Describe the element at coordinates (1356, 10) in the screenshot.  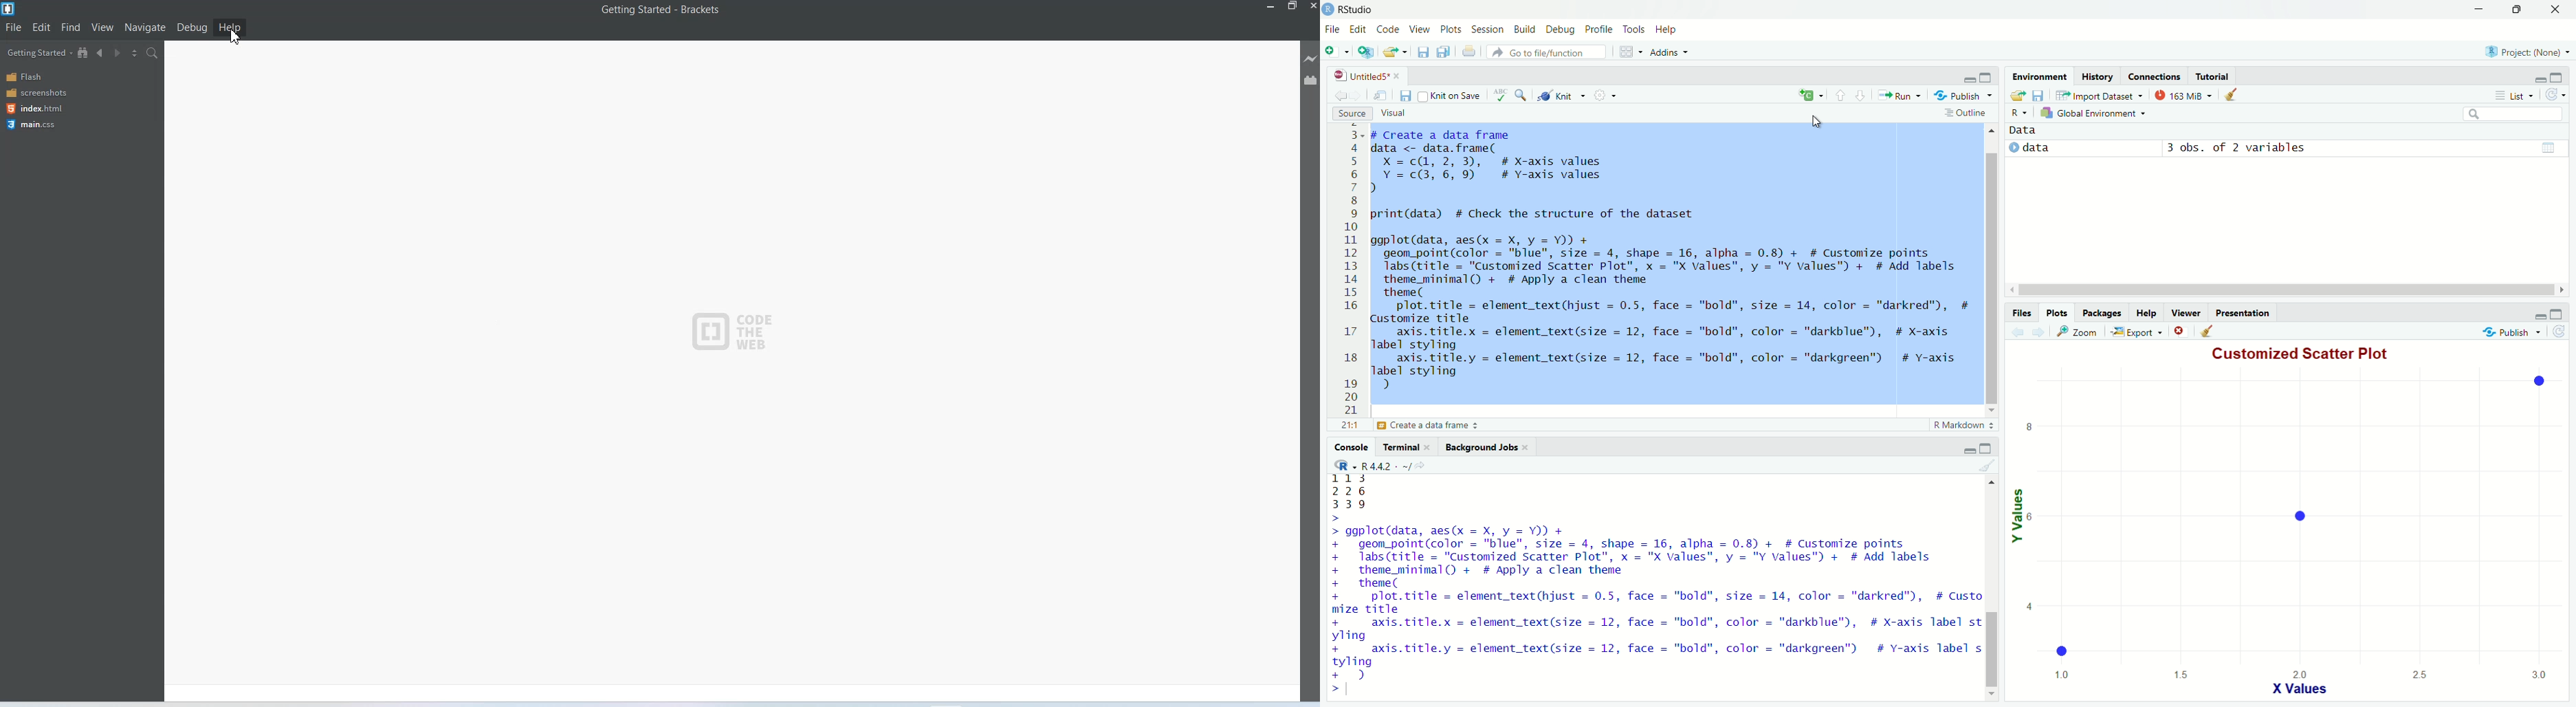
I see `R studio` at that location.